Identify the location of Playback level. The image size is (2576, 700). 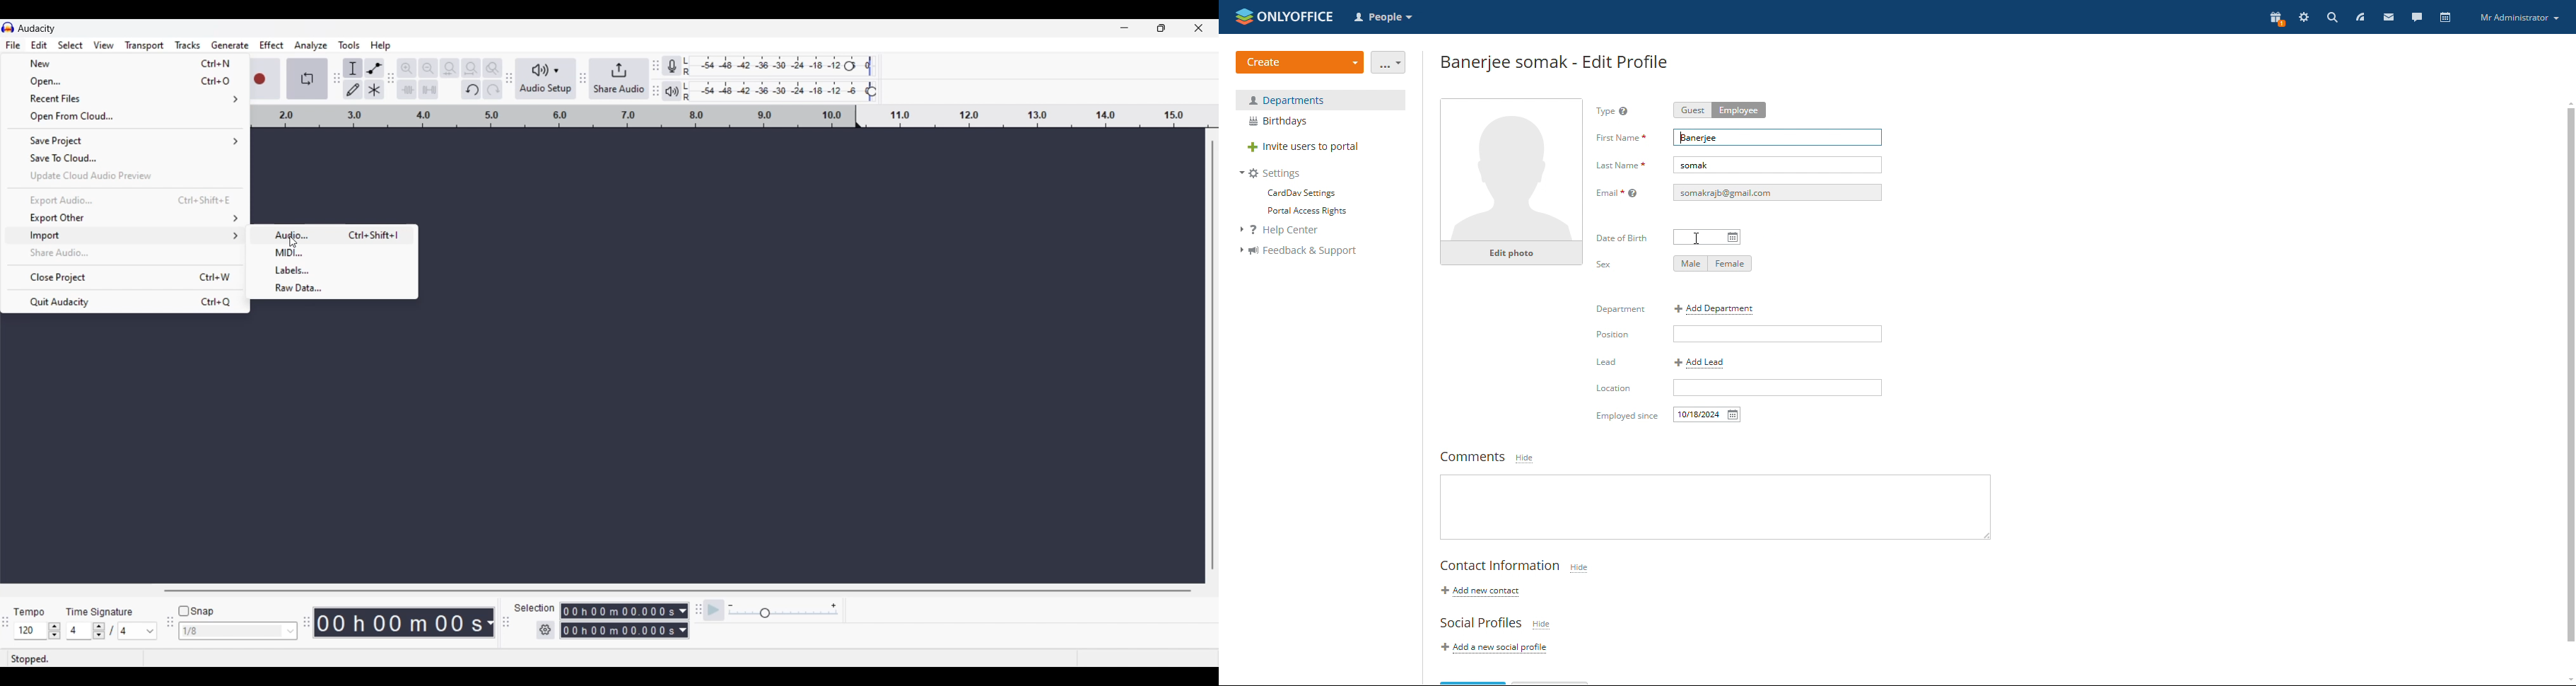
(789, 91).